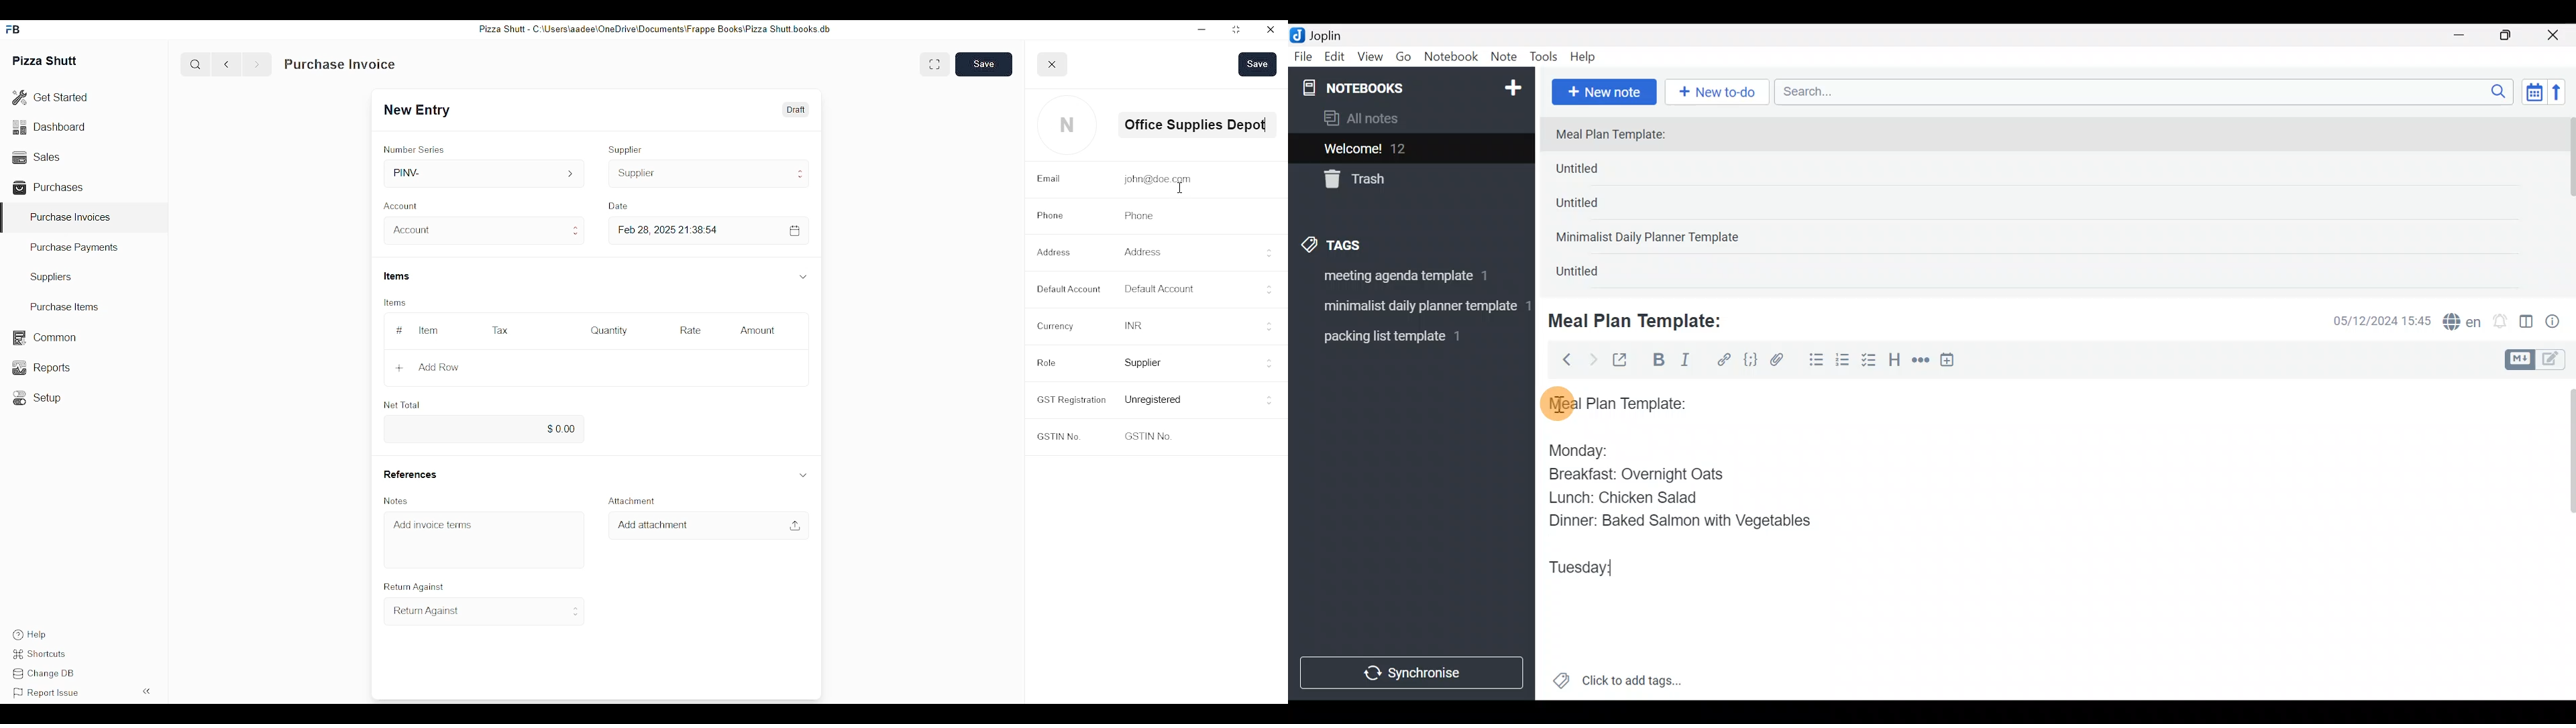 This screenshot has width=2576, height=728. I want to click on Currency, so click(1053, 326).